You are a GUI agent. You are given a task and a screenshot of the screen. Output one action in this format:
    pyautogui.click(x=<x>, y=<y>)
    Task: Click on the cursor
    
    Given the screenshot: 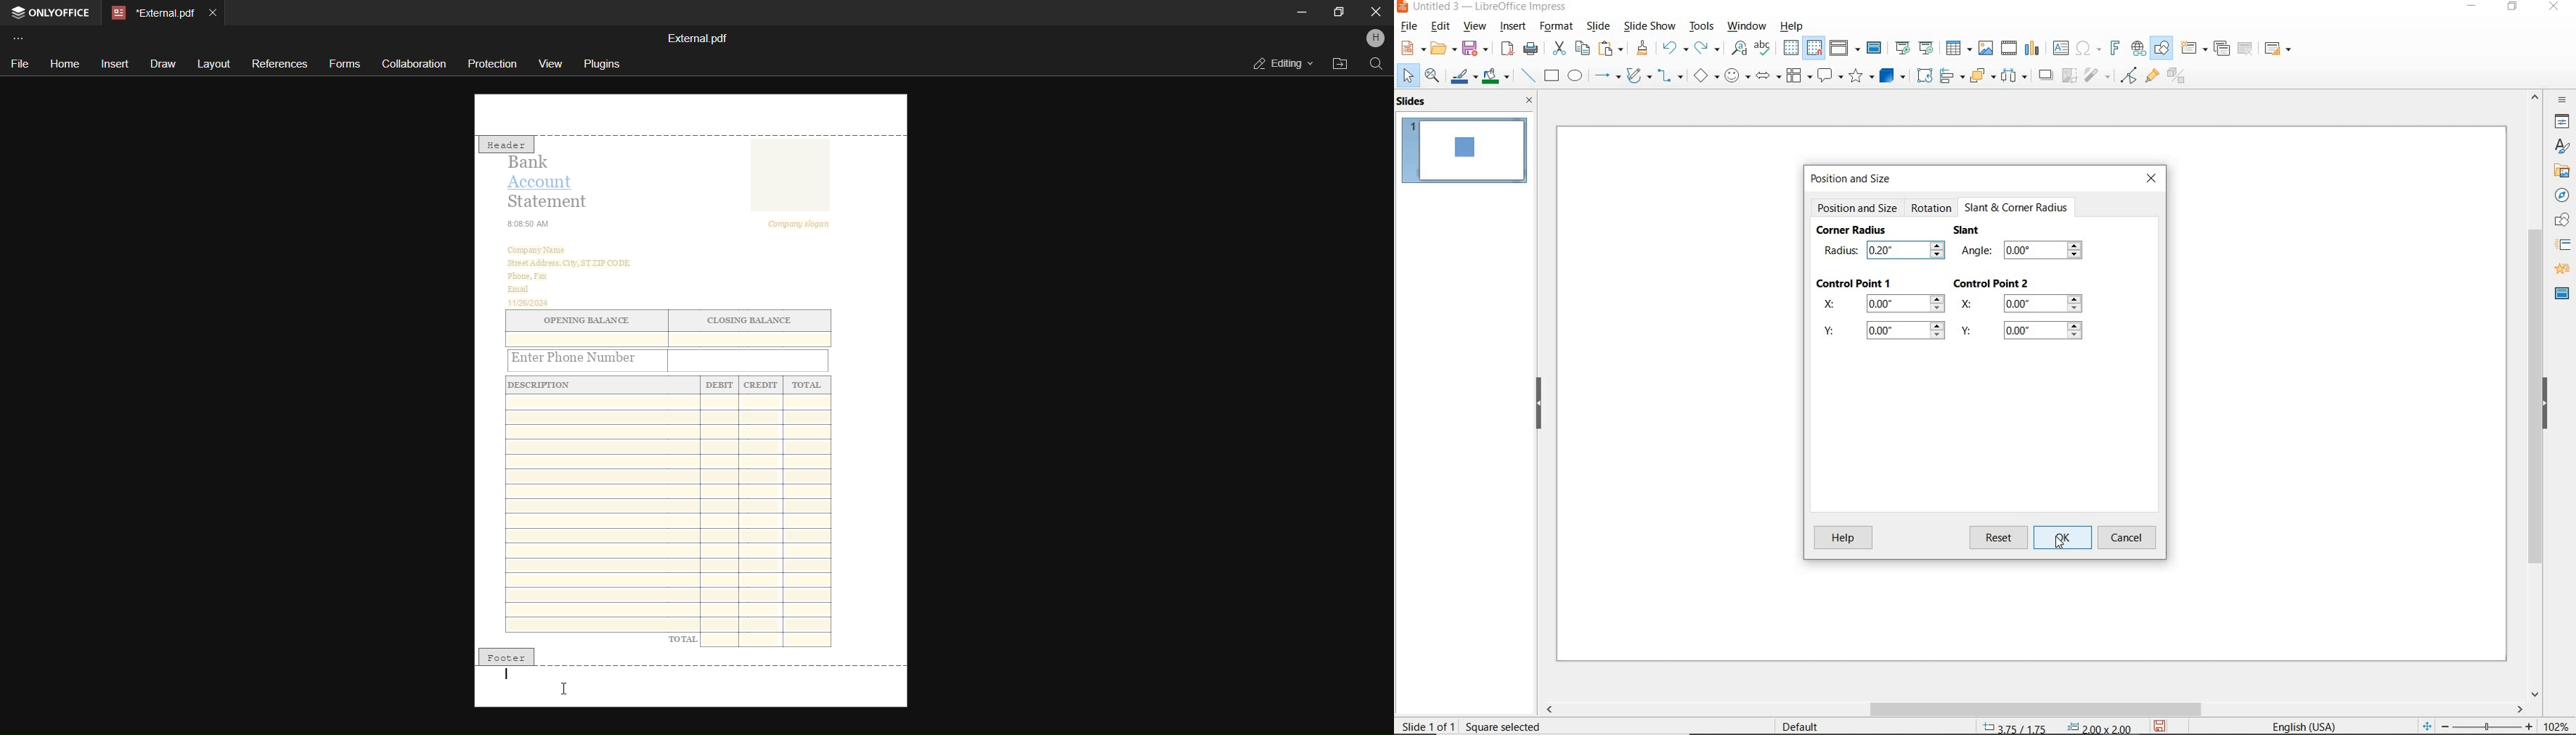 What is the action you would take?
    pyautogui.click(x=2058, y=542)
    